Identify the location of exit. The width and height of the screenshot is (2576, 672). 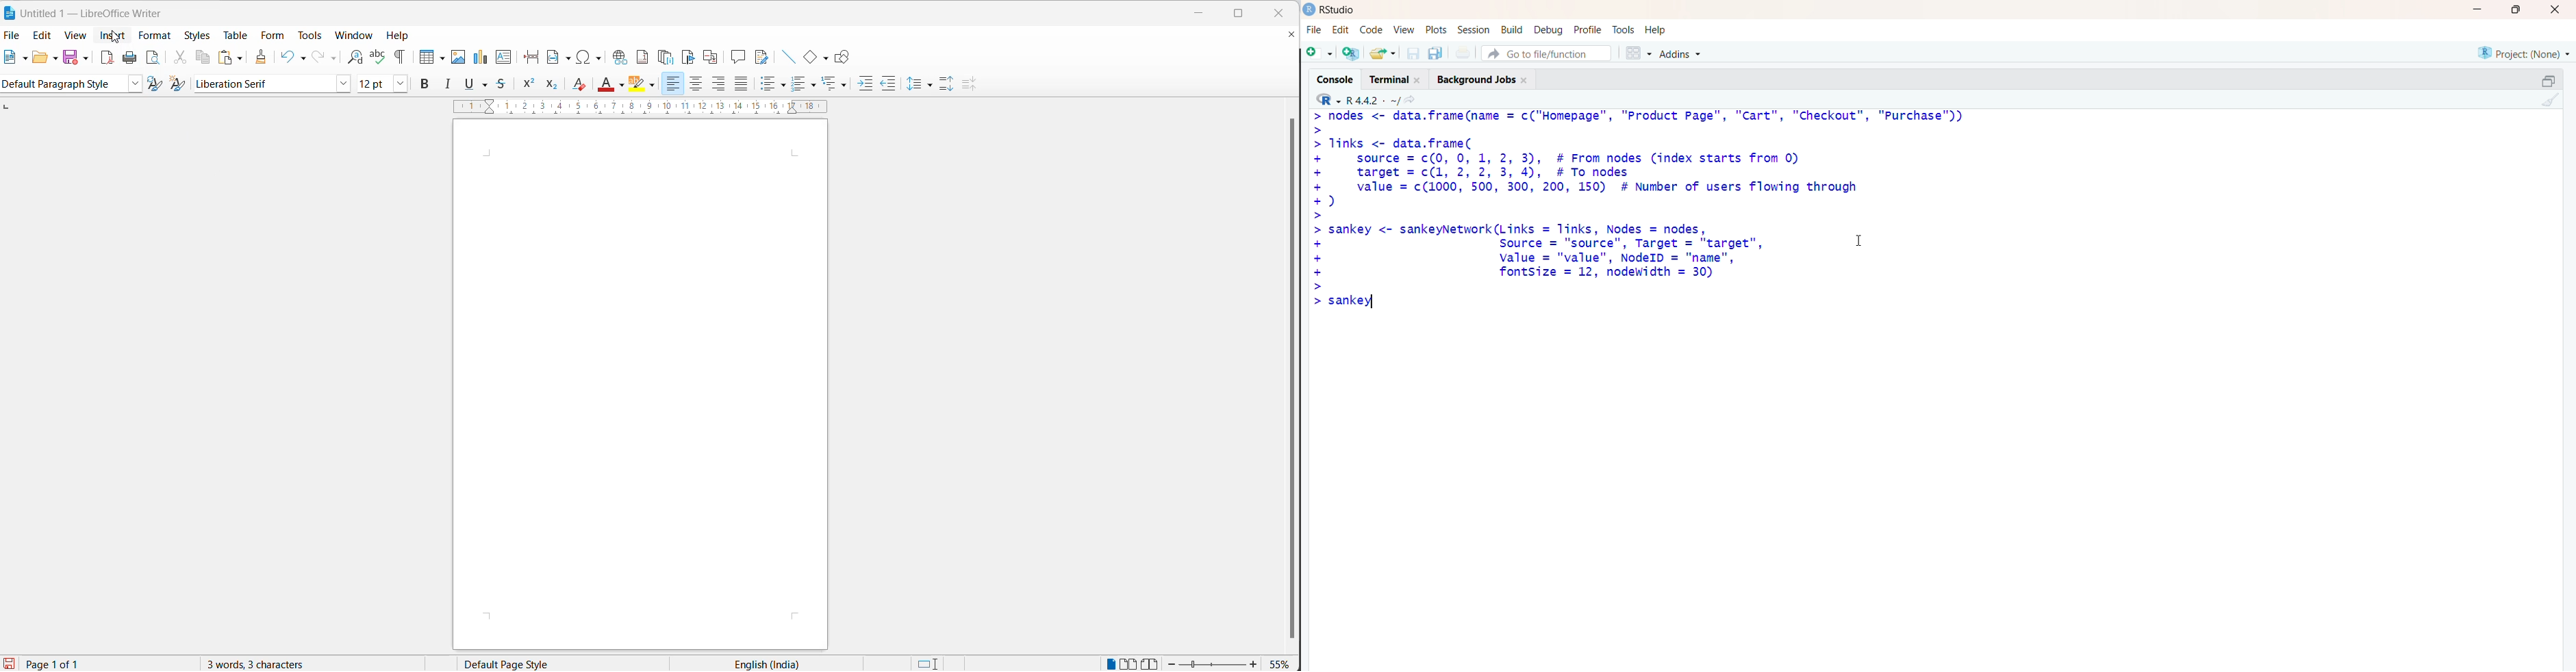
(2554, 11).